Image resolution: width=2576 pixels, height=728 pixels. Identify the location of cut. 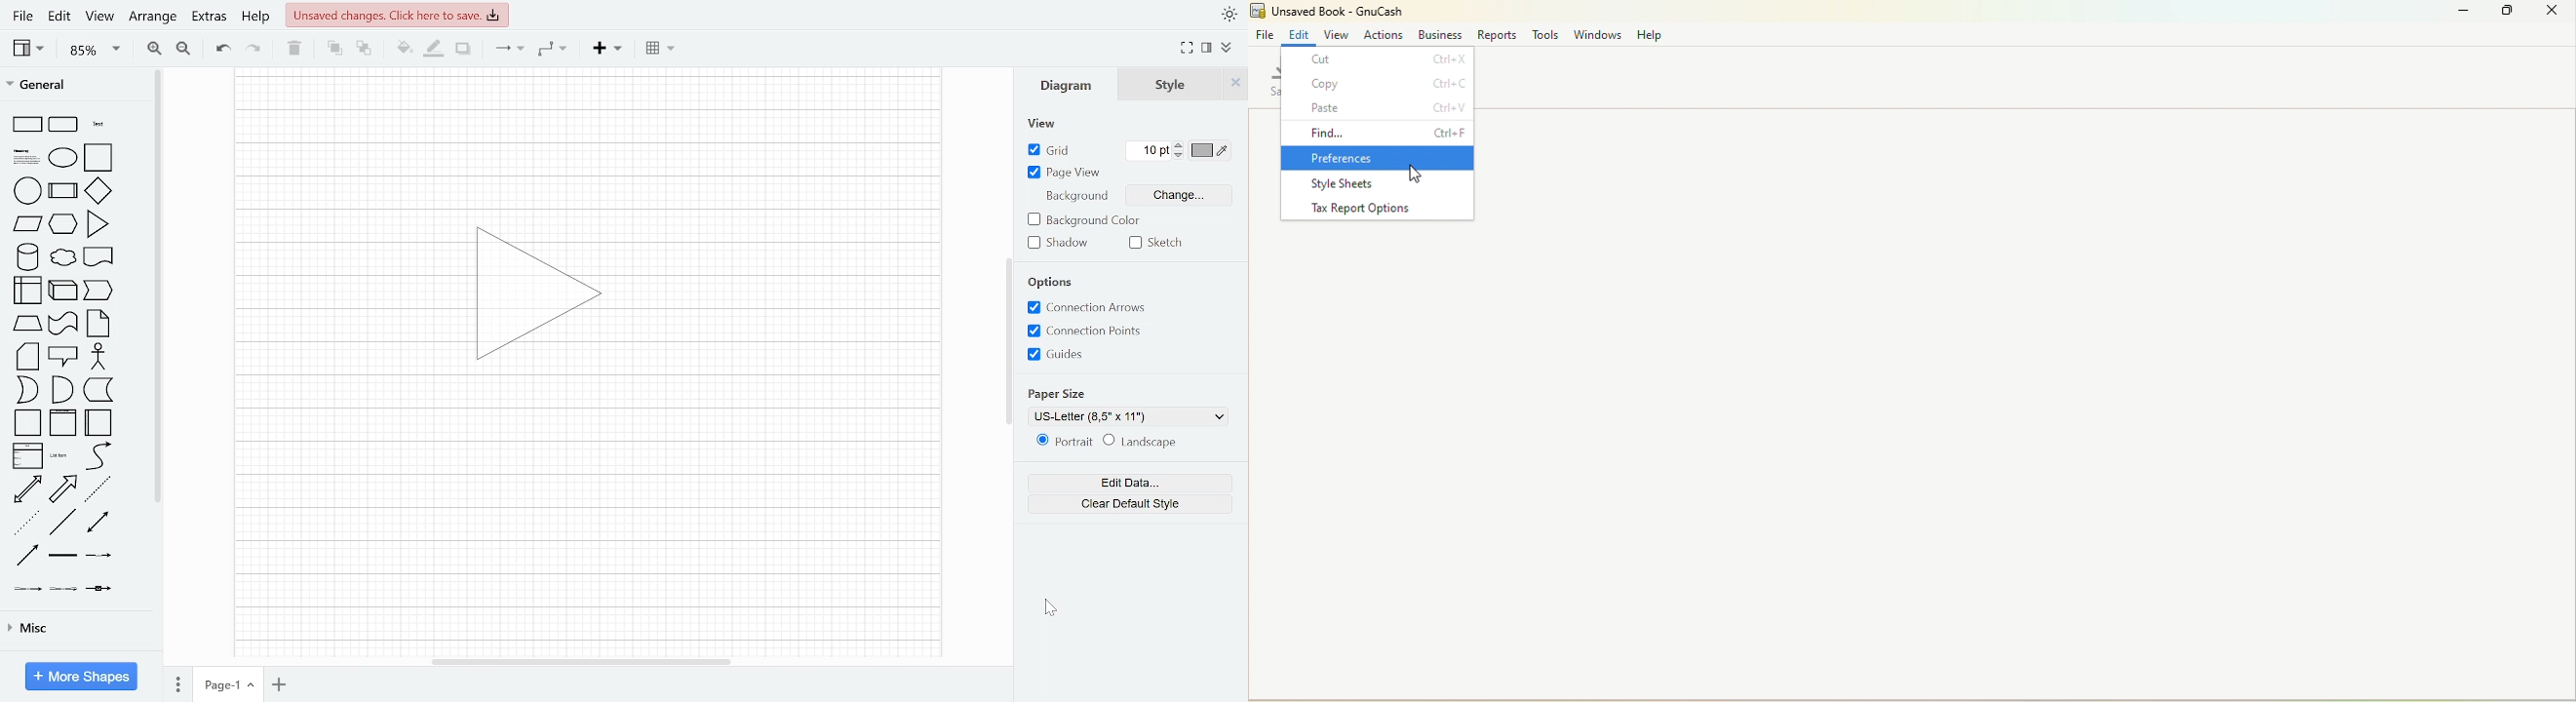
(1377, 57).